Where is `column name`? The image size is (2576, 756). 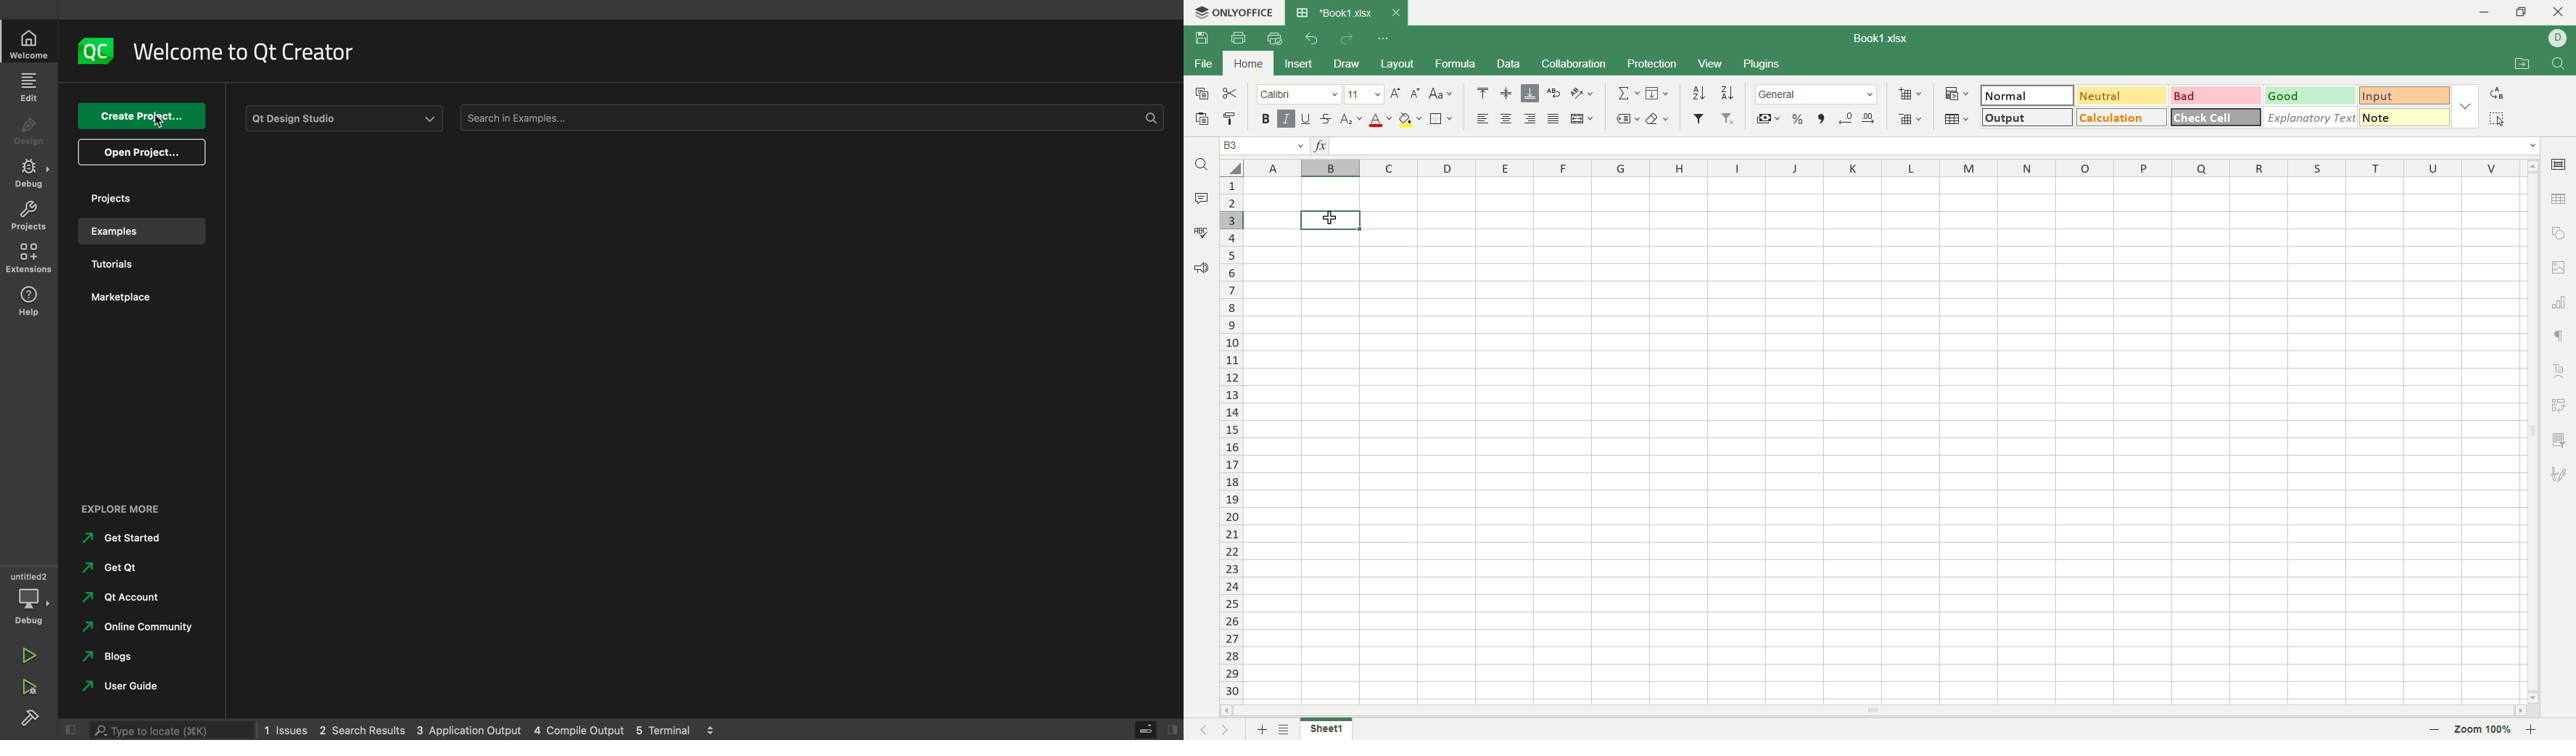 column name is located at coordinates (1883, 168).